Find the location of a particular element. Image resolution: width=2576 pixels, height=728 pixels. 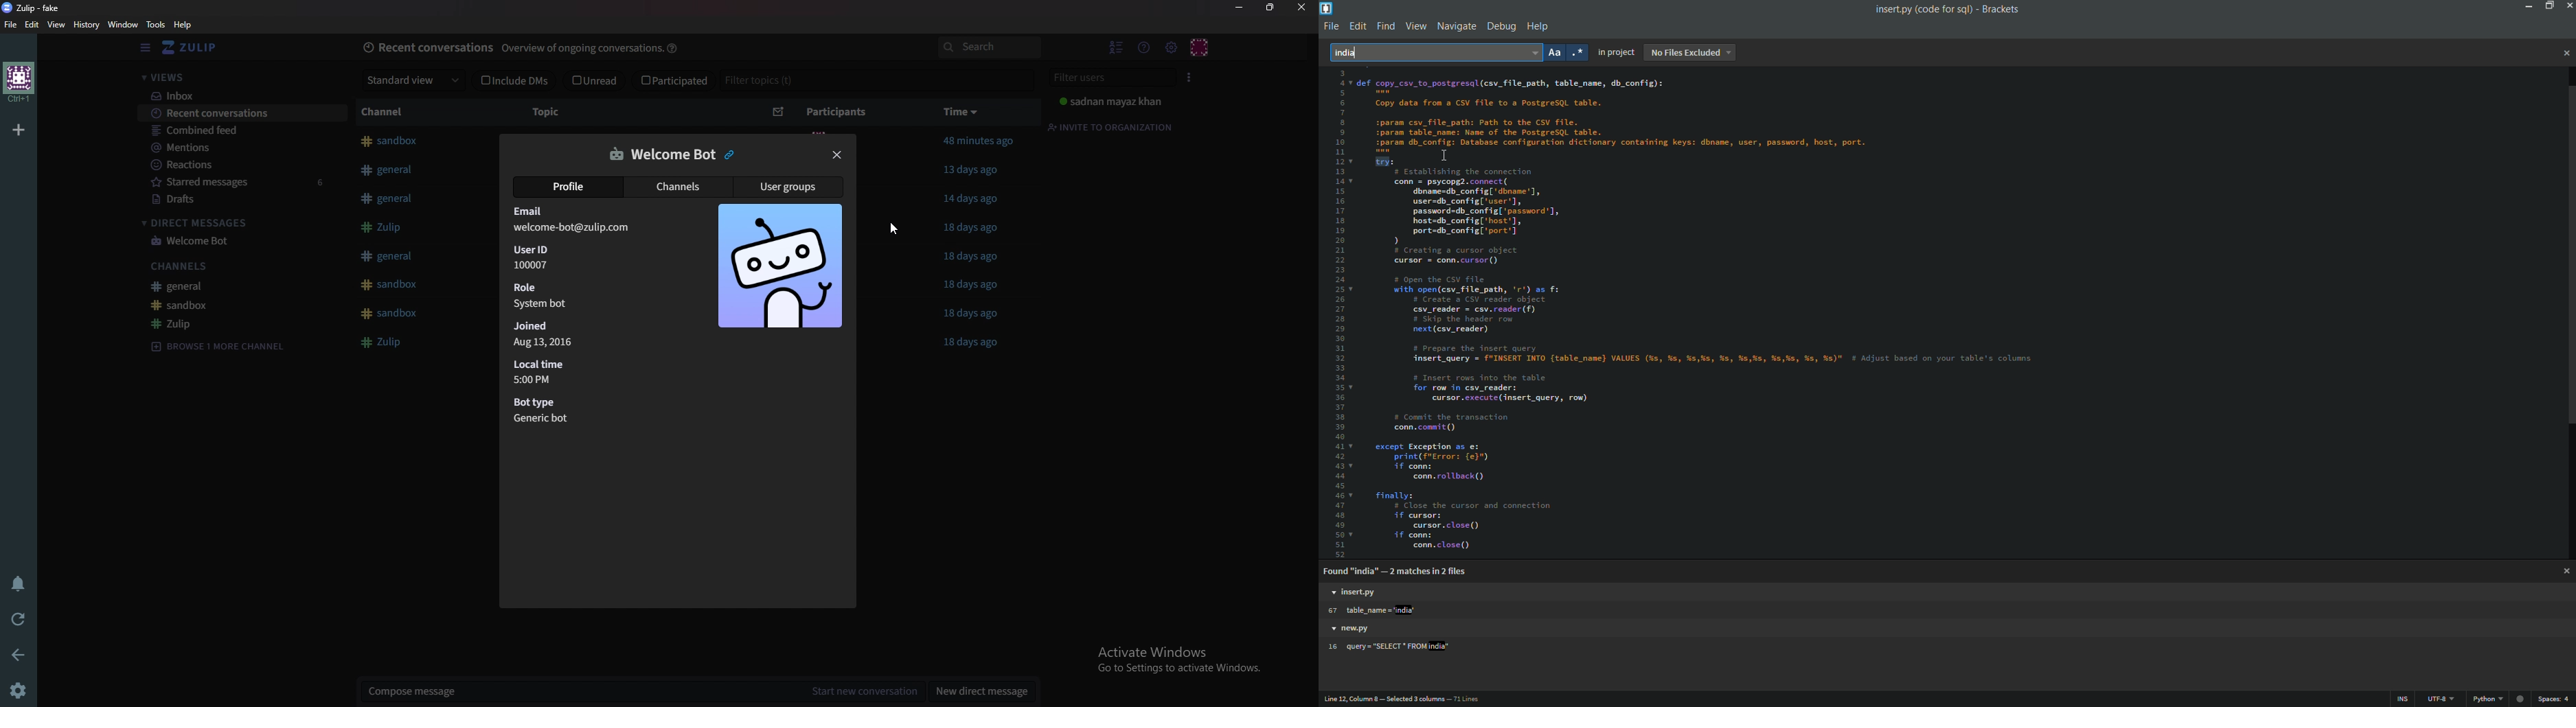

cursor position is located at coordinates (1404, 700).